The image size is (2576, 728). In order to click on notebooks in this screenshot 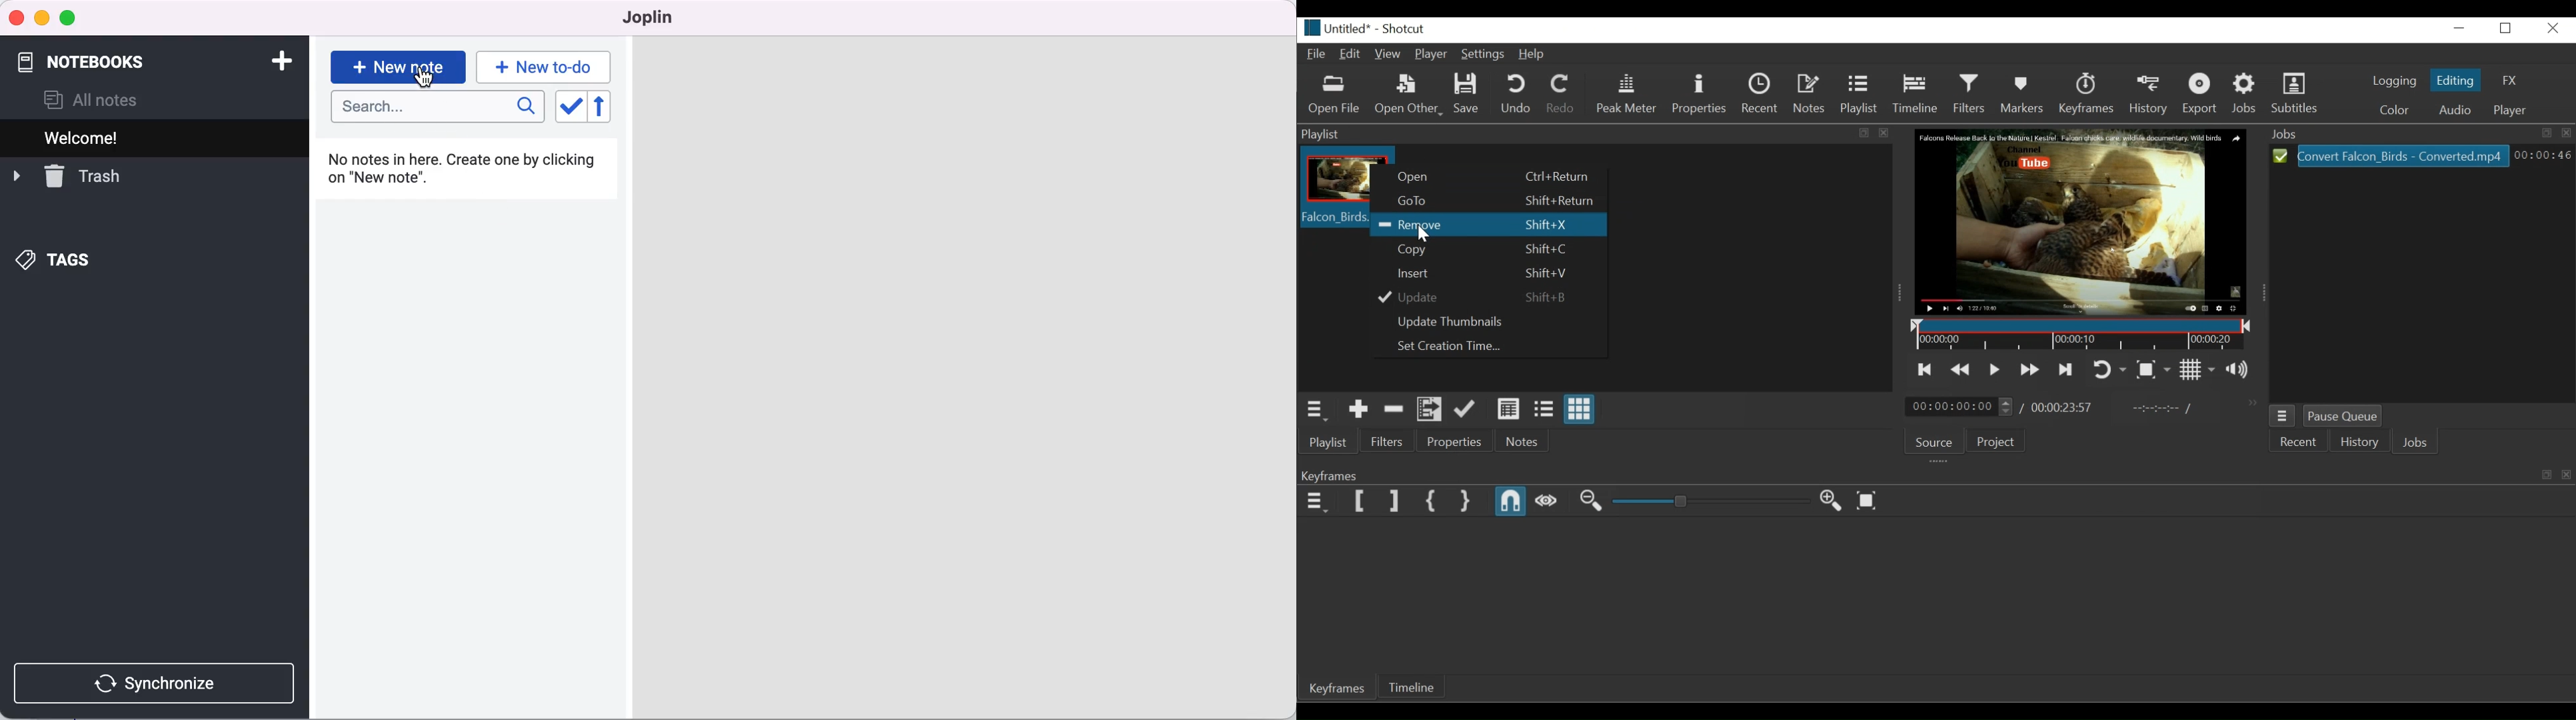, I will do `click(101, 56)`.